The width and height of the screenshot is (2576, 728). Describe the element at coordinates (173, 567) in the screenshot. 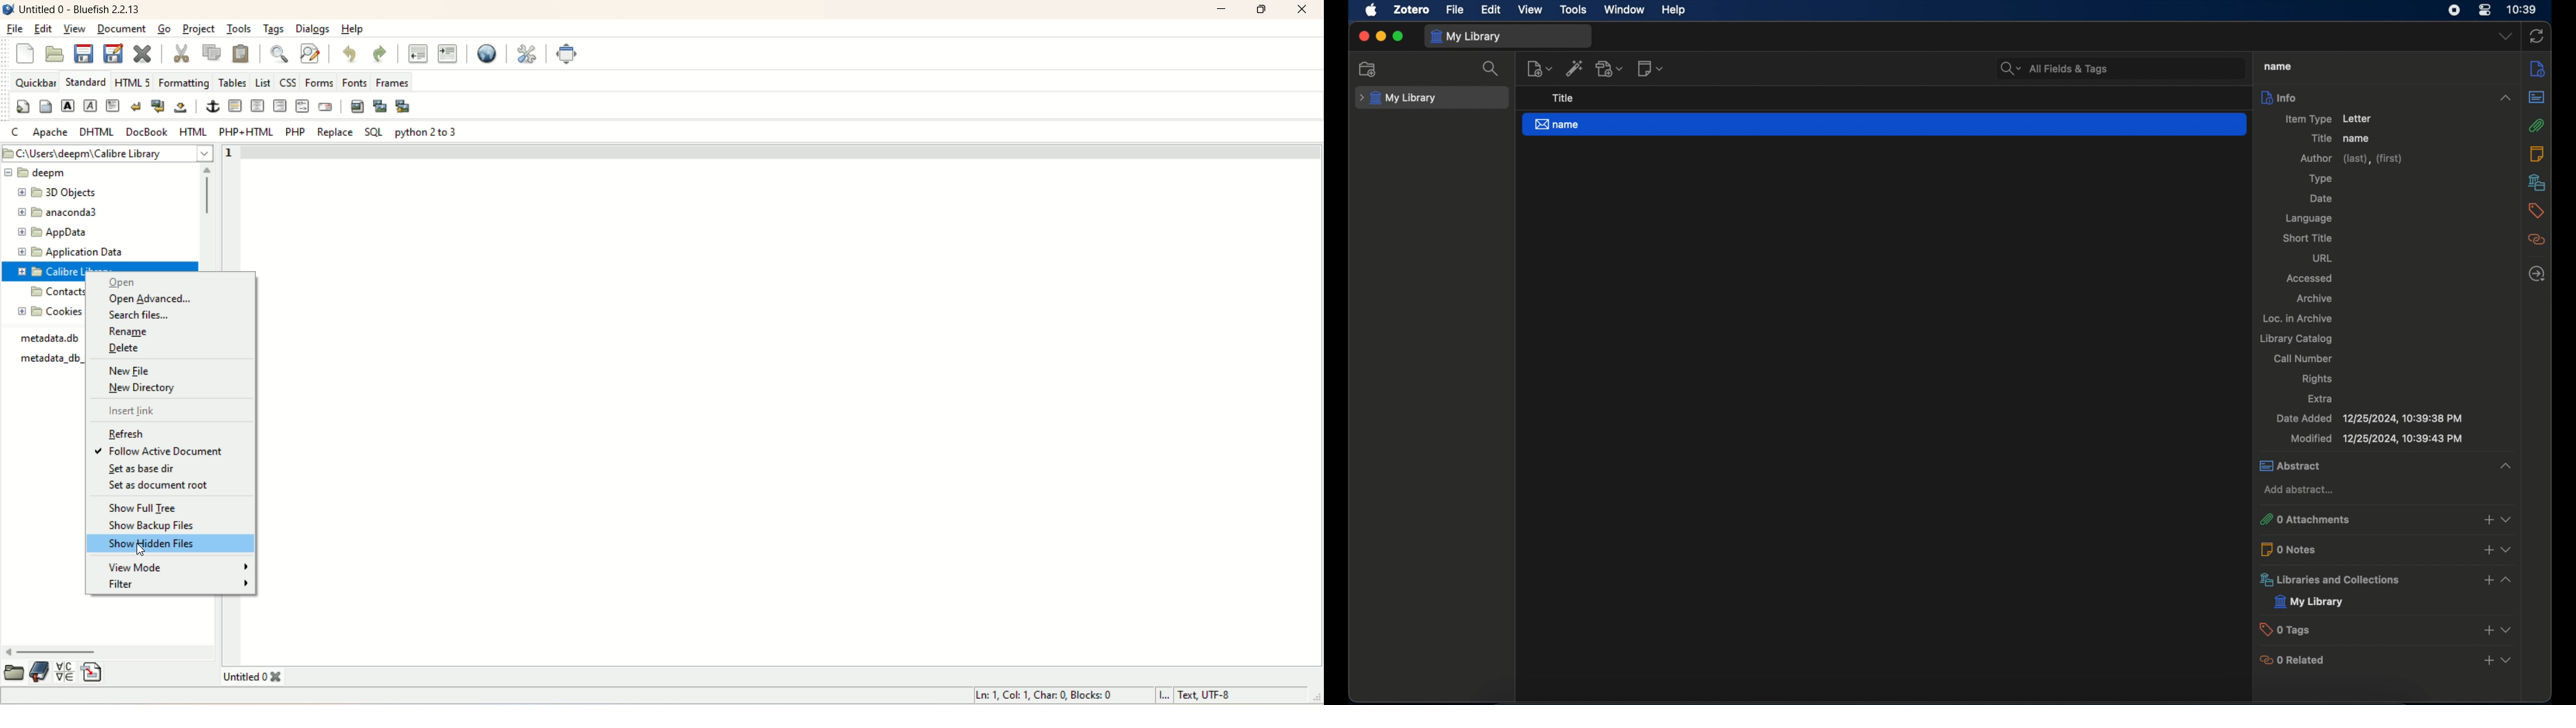

I see `view mode` at that location.